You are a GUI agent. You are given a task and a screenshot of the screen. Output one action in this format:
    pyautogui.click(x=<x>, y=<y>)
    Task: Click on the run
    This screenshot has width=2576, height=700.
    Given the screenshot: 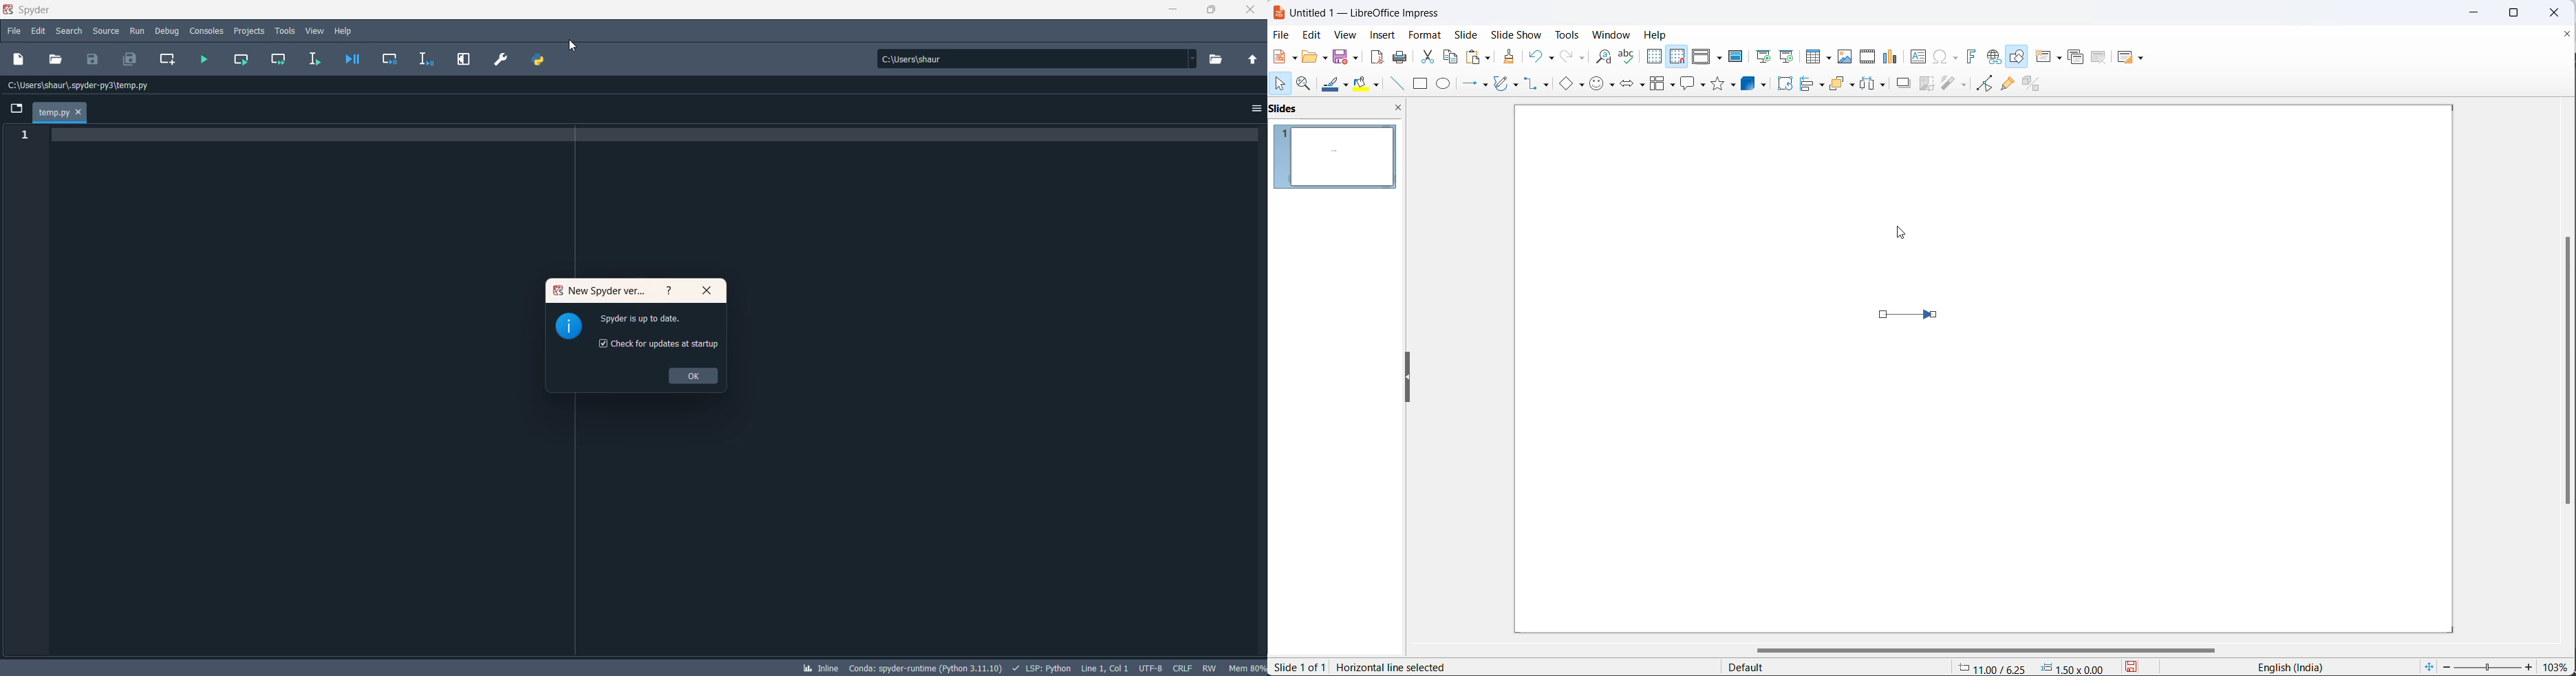 What is the action you would take?
    pyautogui.click(x=138, y=31)
    